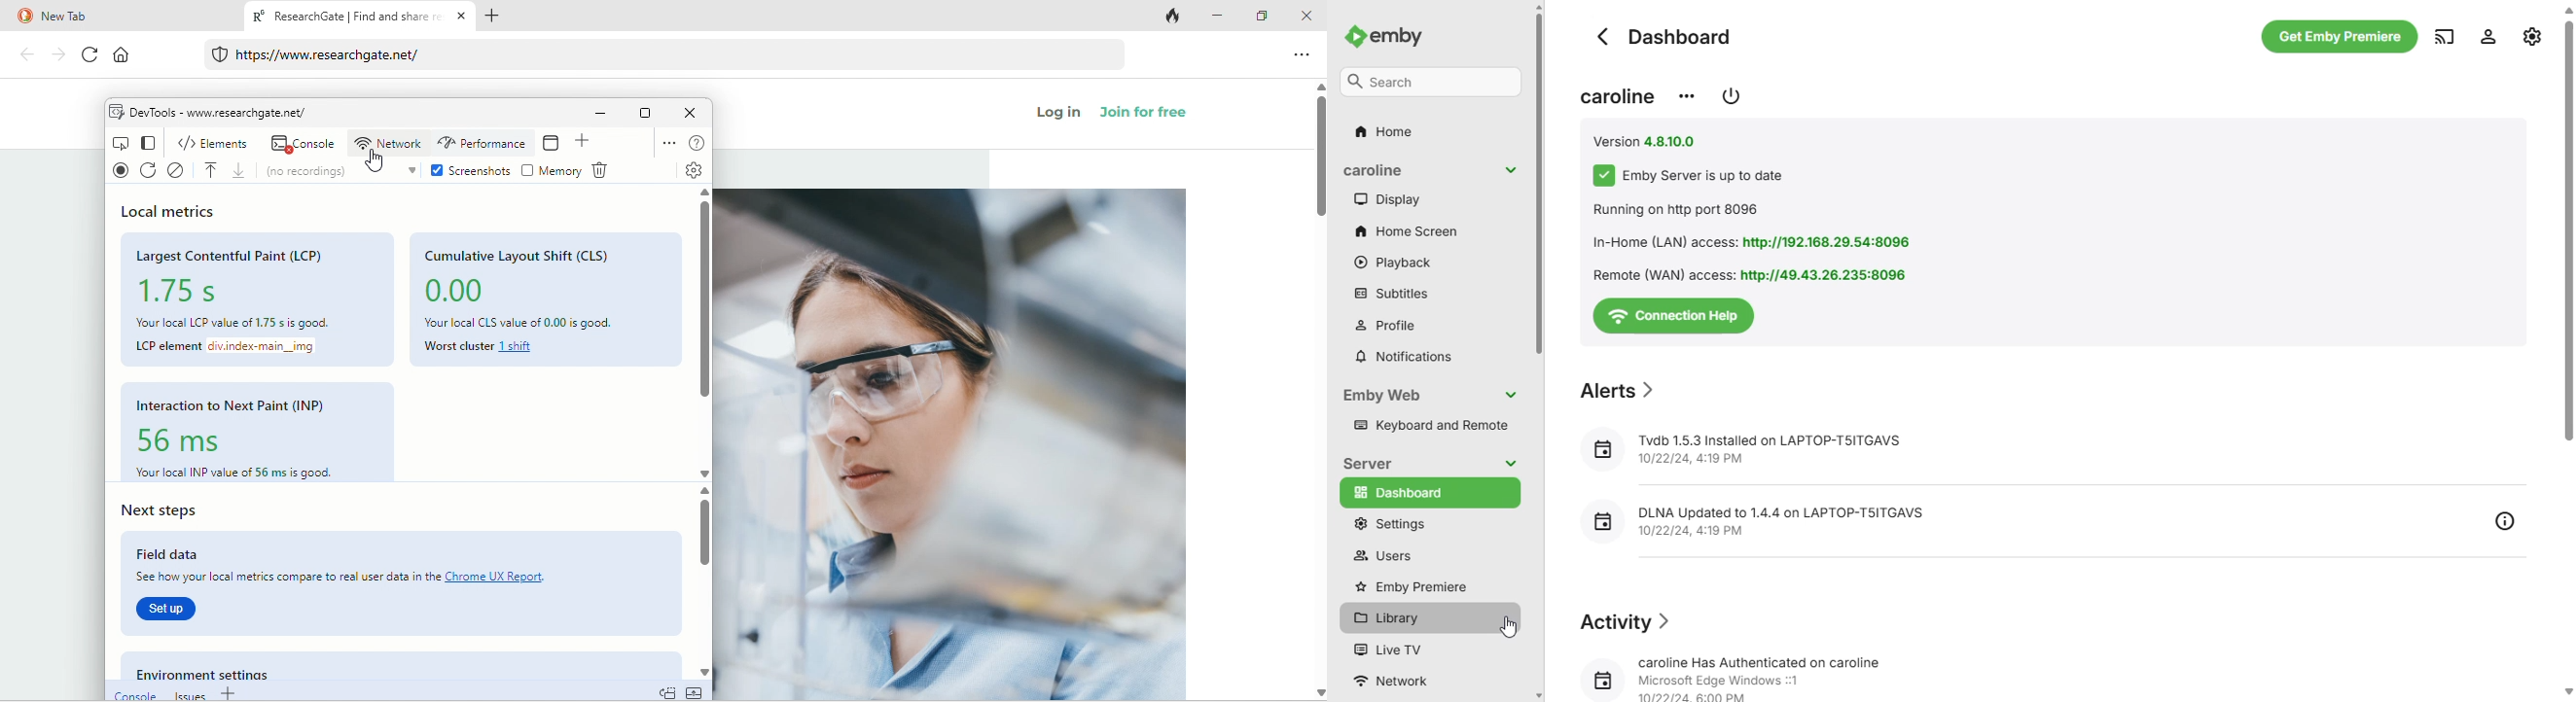  What do you see at coordinates (245, 170) in the screenshot?
I see `unload` at bounding box center [245, 170].